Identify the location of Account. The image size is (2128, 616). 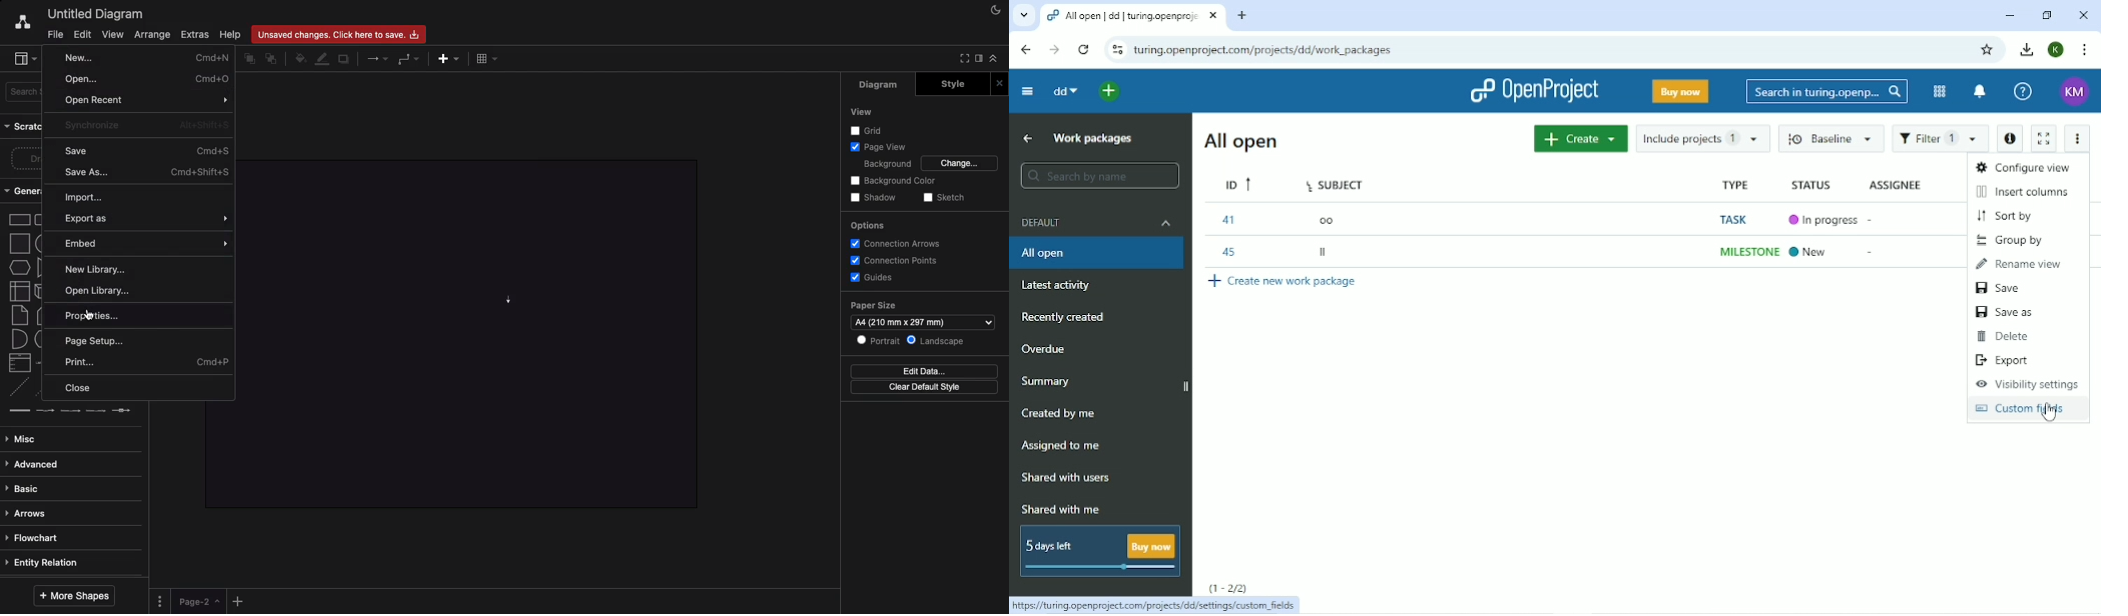
(2057, 49).